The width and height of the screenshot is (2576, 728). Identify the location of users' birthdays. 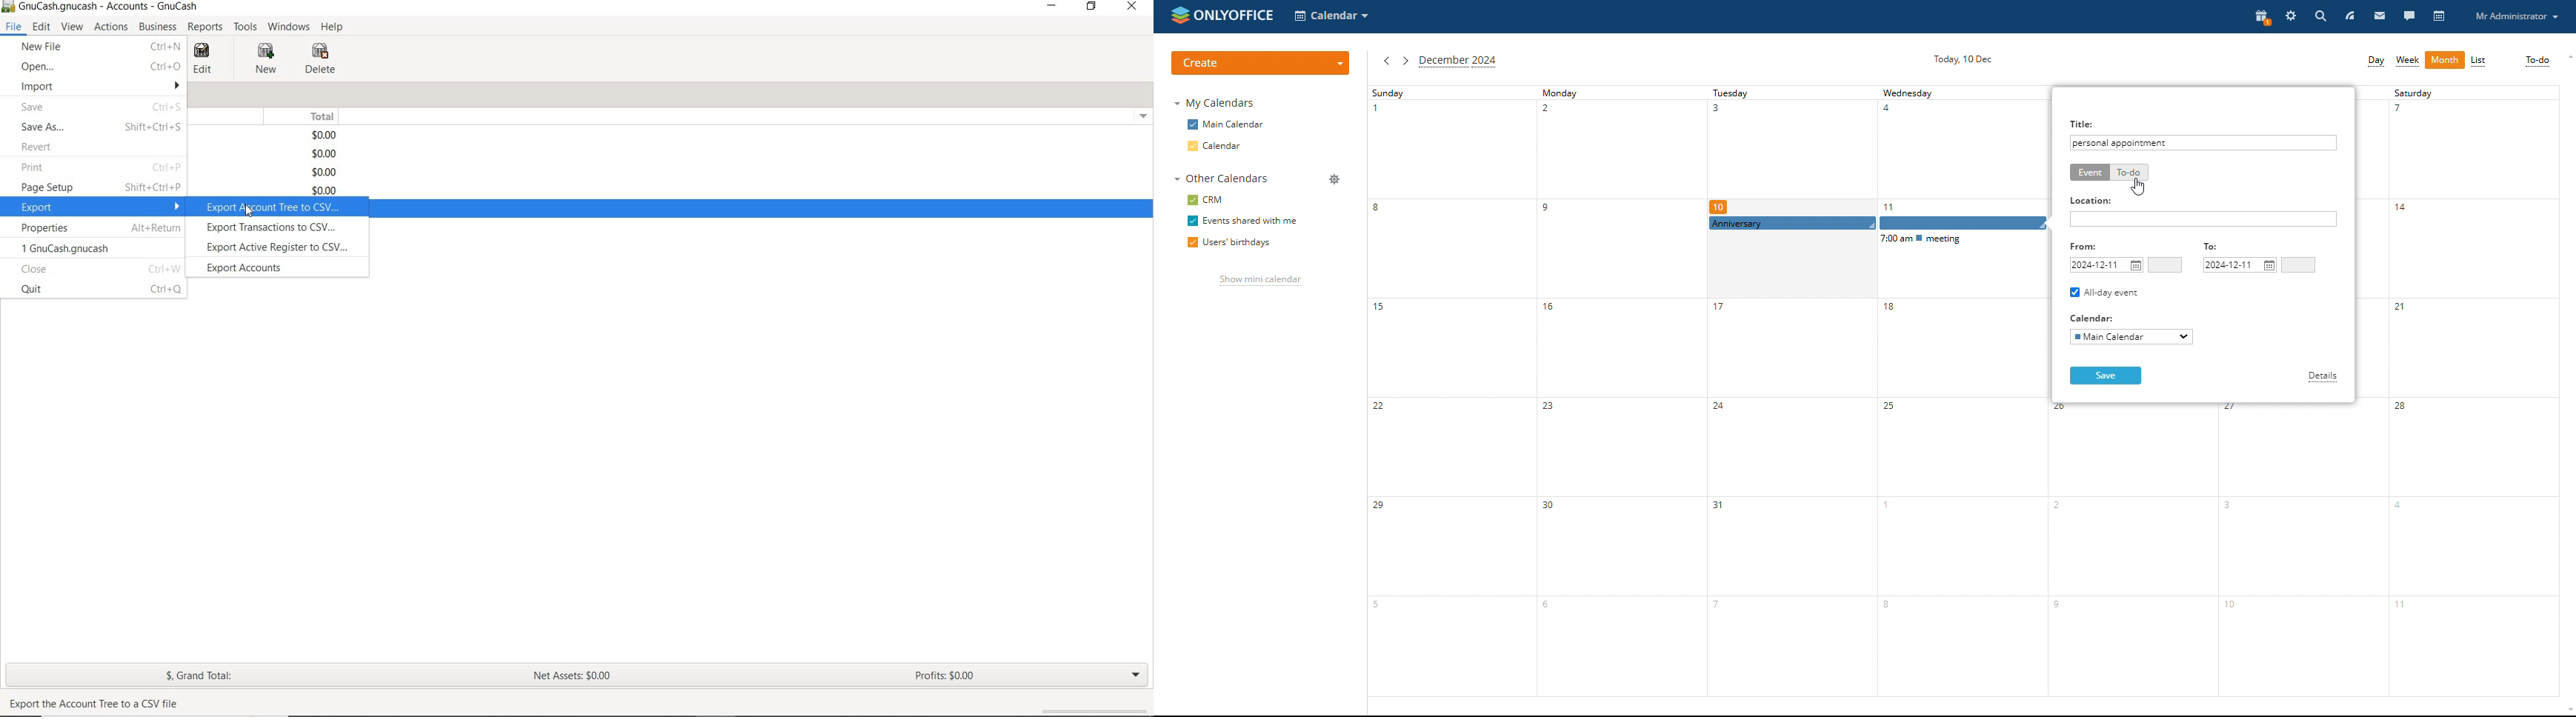
(1230, 243).